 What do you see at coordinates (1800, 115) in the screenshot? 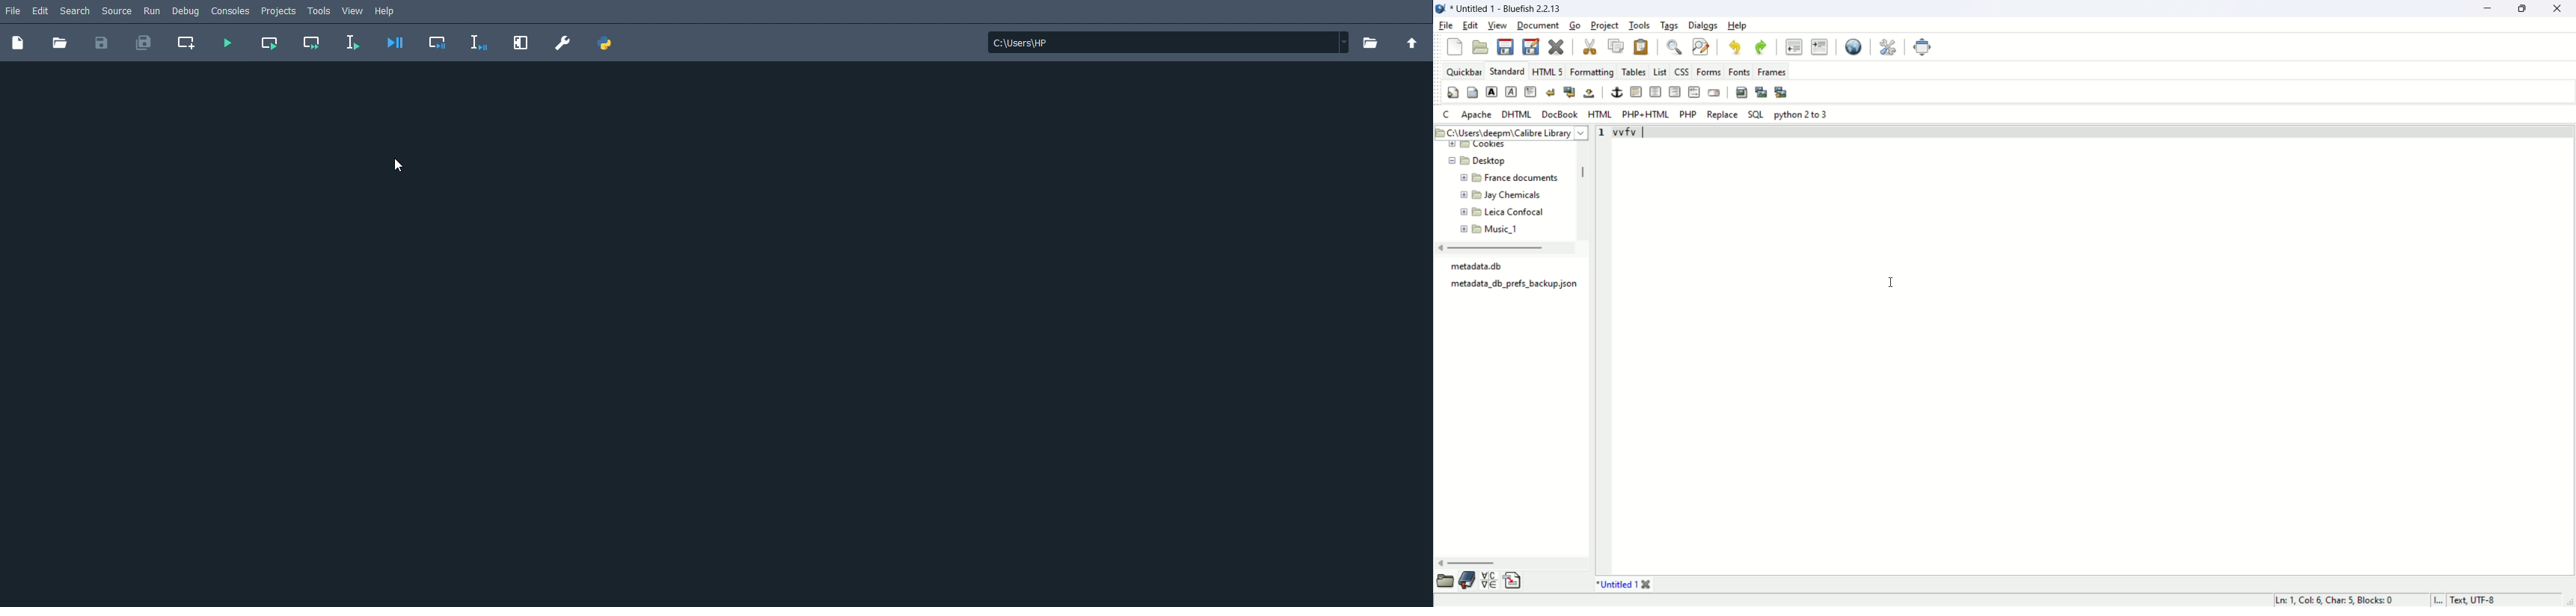
I see `python 2 to 3` at bounding box center [1800, 115].